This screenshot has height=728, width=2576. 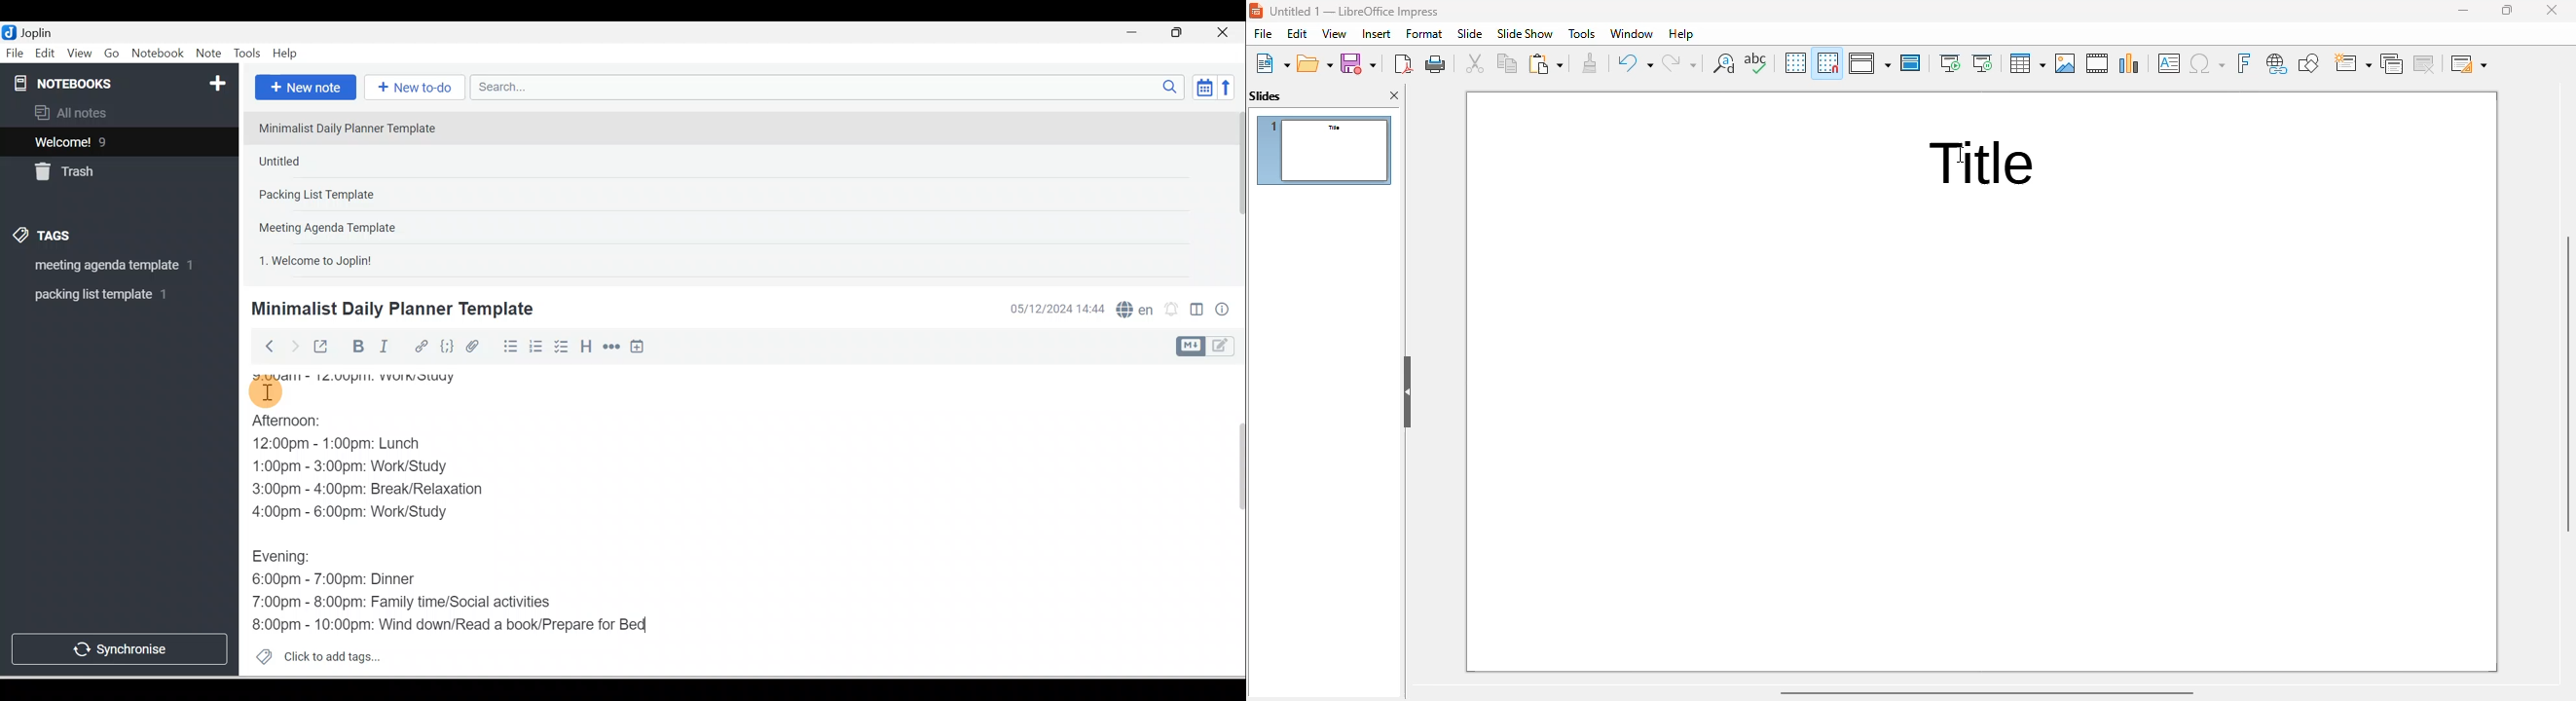 What do you see at coordinates (1471, 33) in the screenshot?
I see `slide` at bounding box center [1471, 33].